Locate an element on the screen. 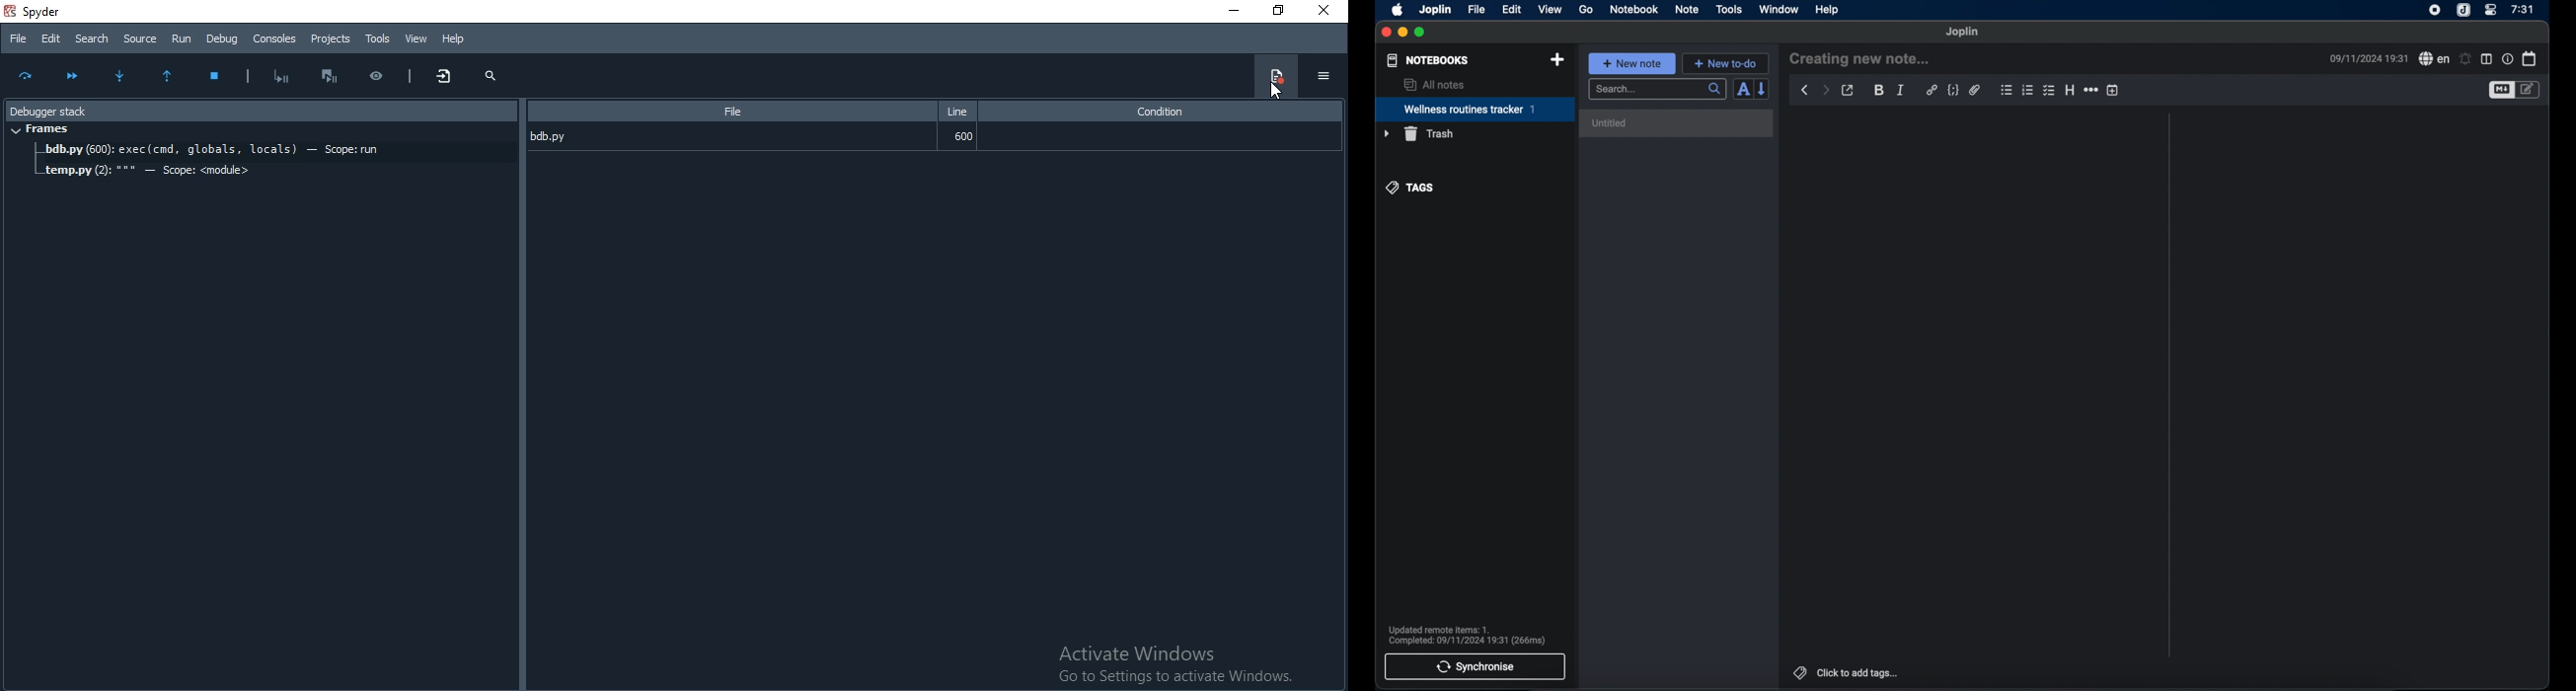 This screenshot has width=2576, height=700. spyder Desktop Icon is located at coordinates (39, 11).